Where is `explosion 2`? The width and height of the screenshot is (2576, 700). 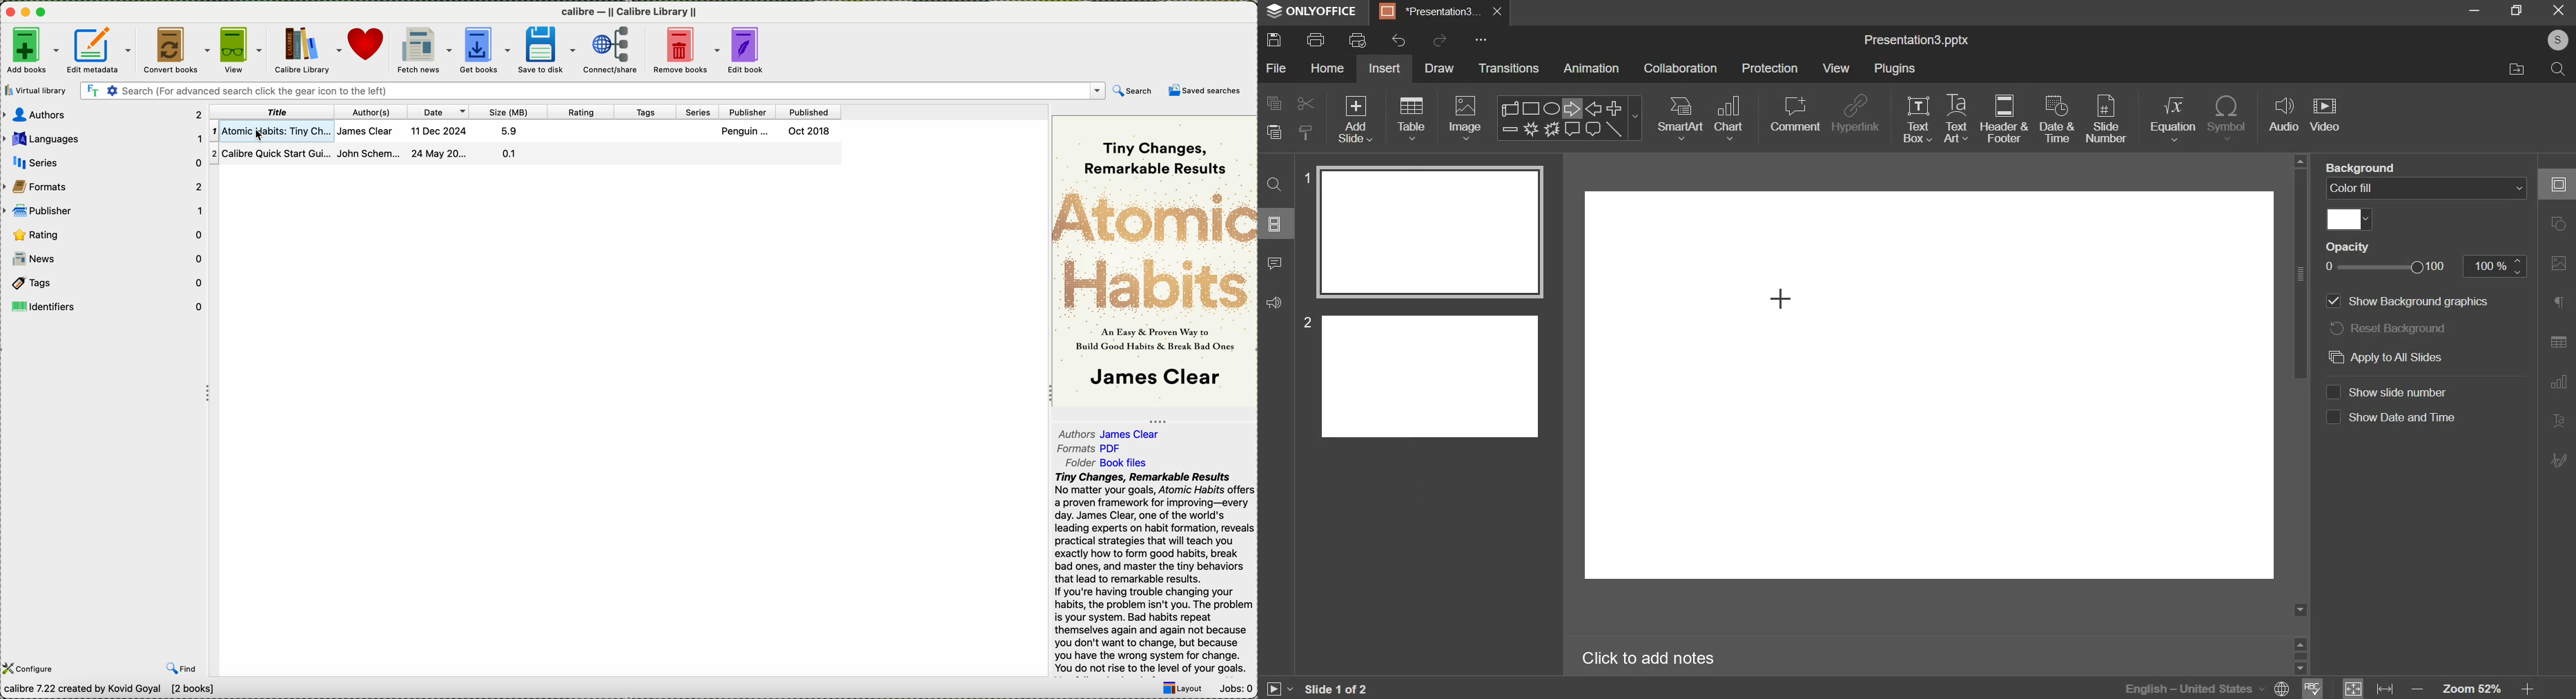
explosion 2 is located at coordinates (1550, 129).